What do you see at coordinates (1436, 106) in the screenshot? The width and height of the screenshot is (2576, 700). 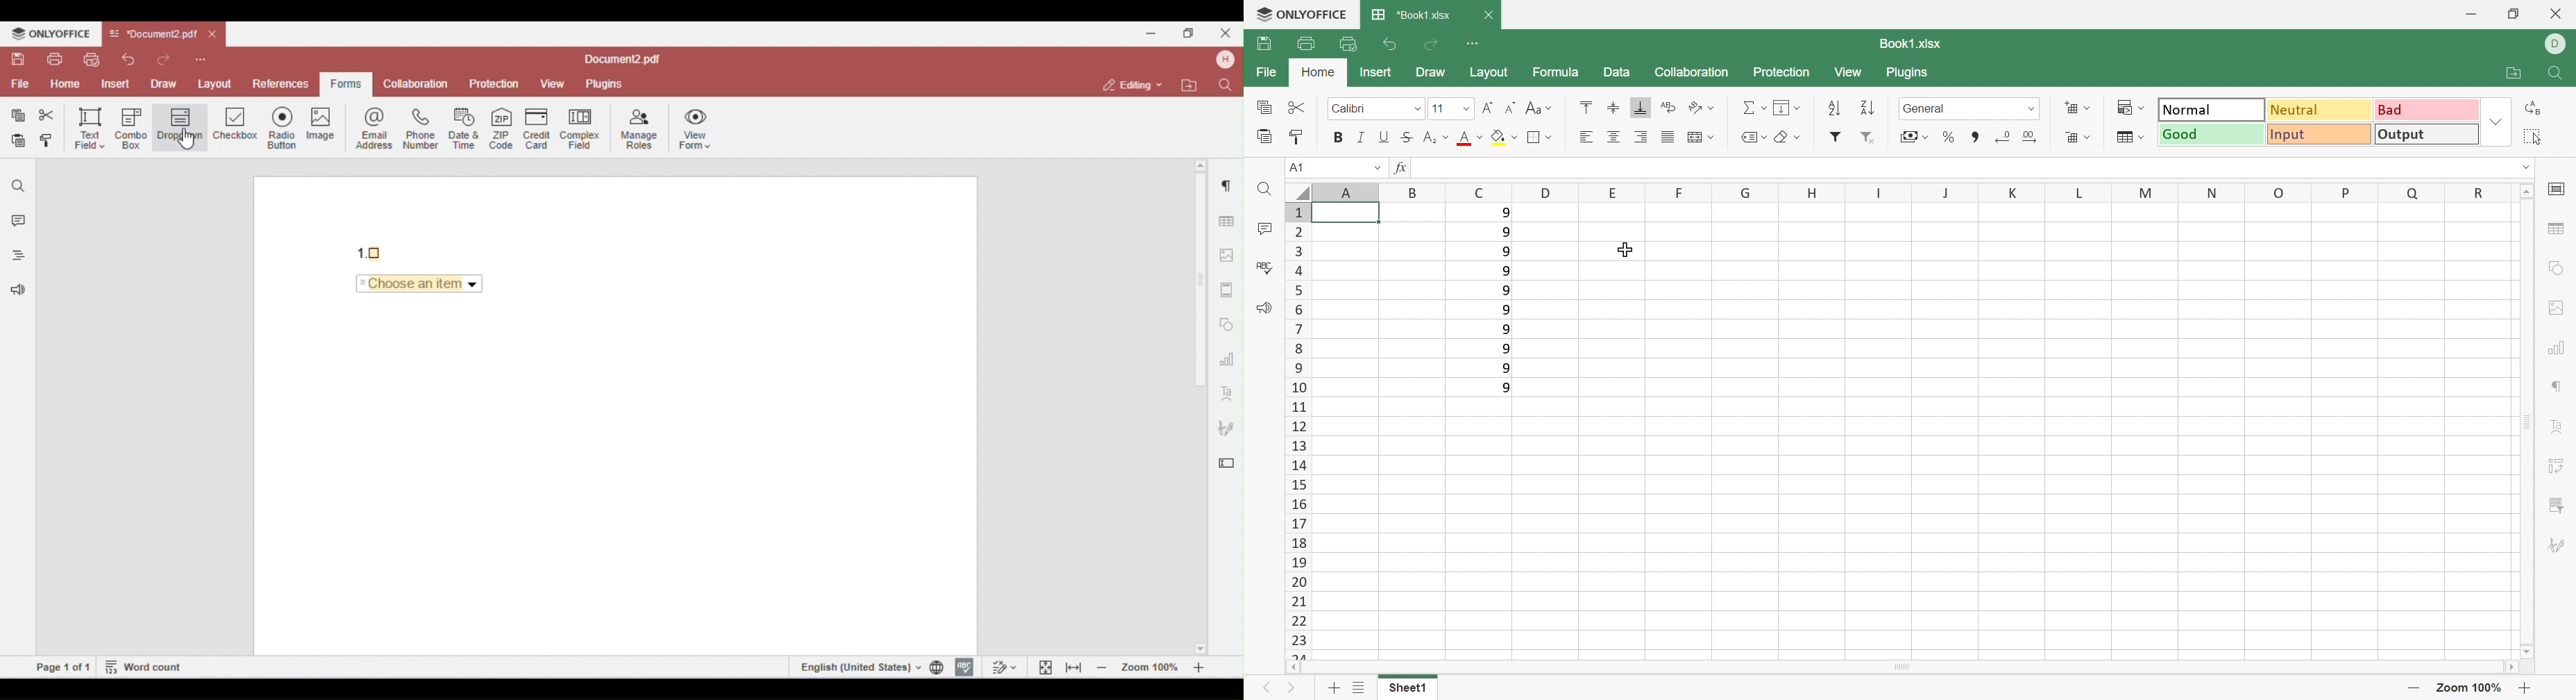 I see `11` at bounding box center [1436, 106].